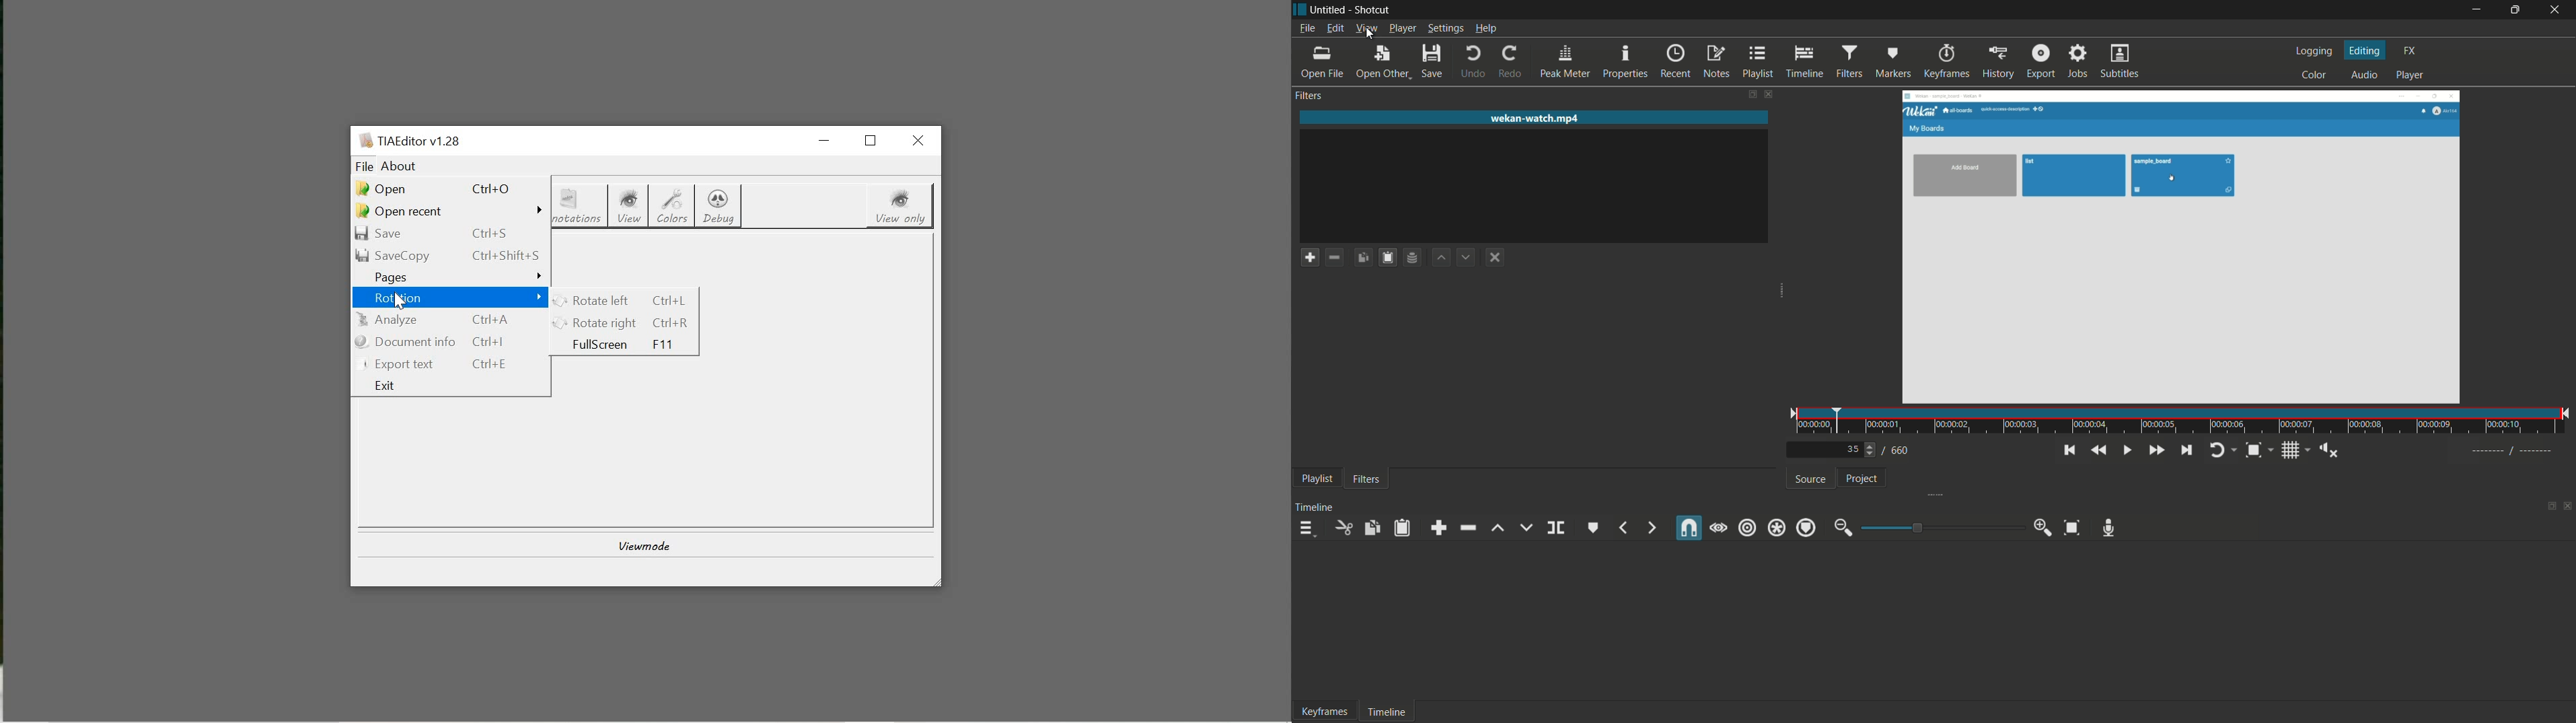  Describe the element at coordinates (1381, 62) in the screenshot. I see `open other` at that location.